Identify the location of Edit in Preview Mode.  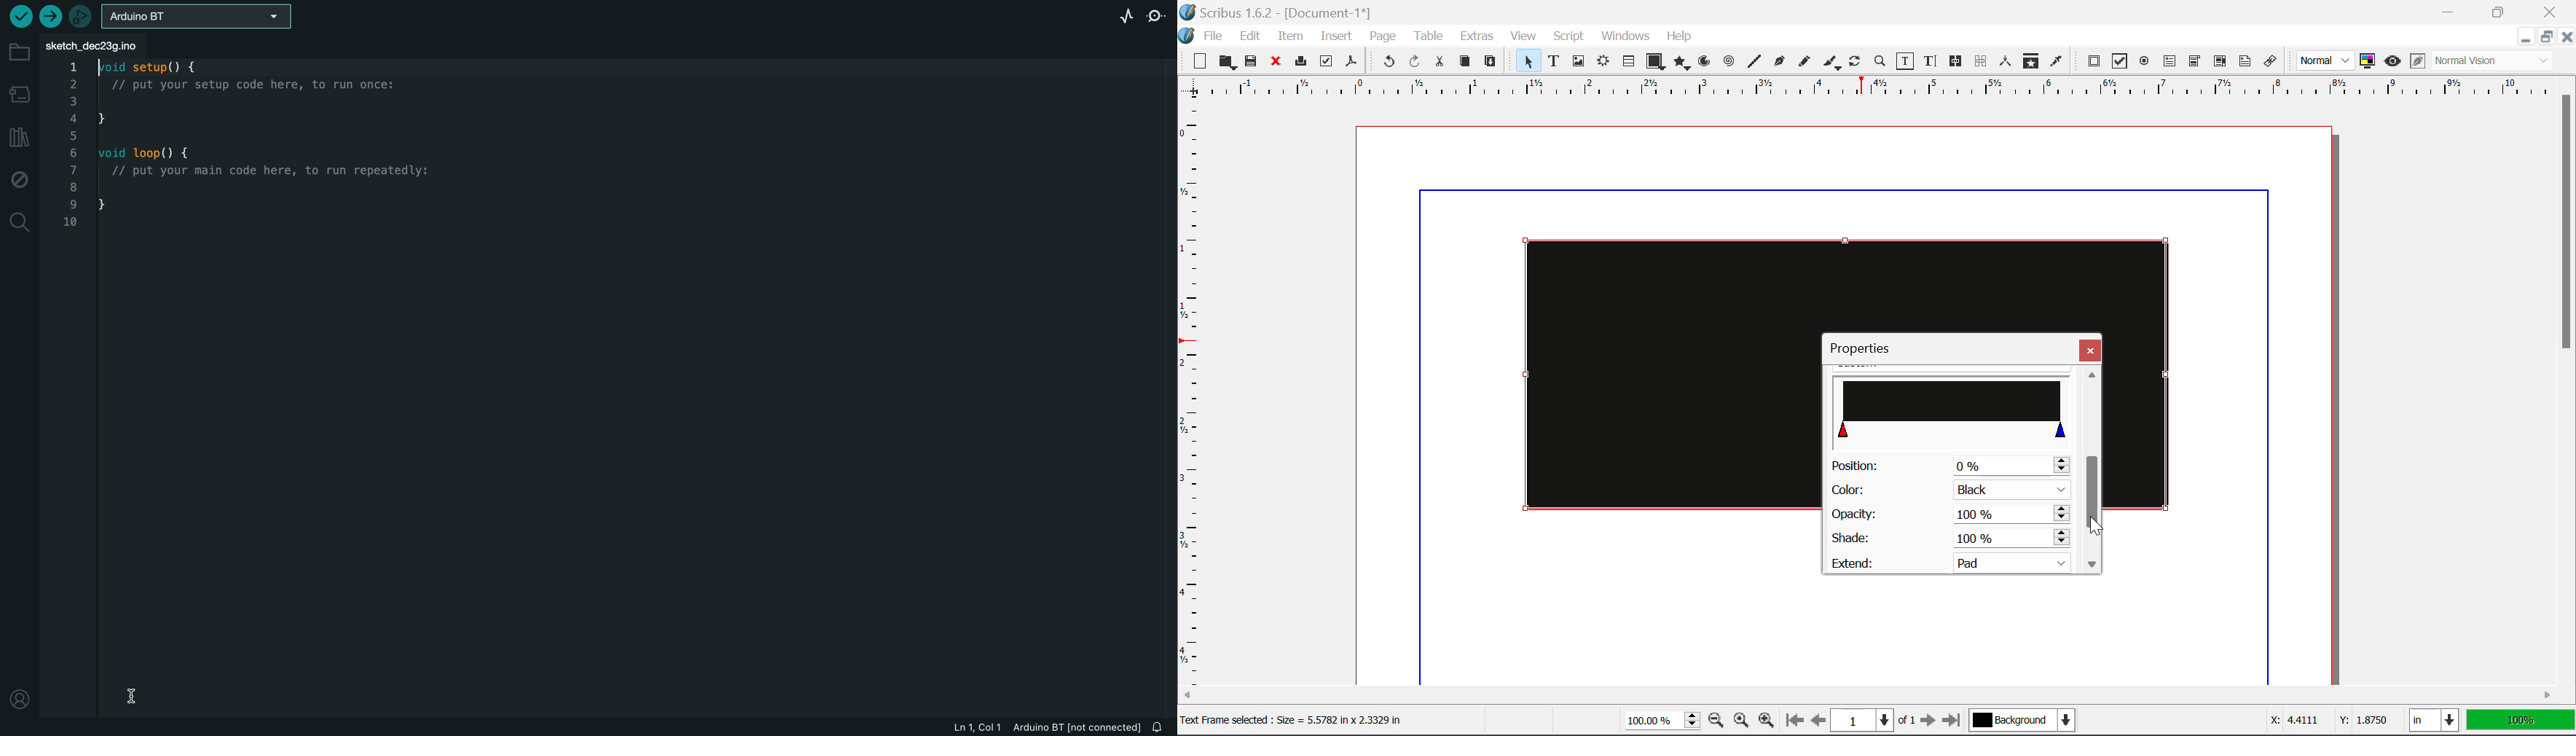
(2418, 61).